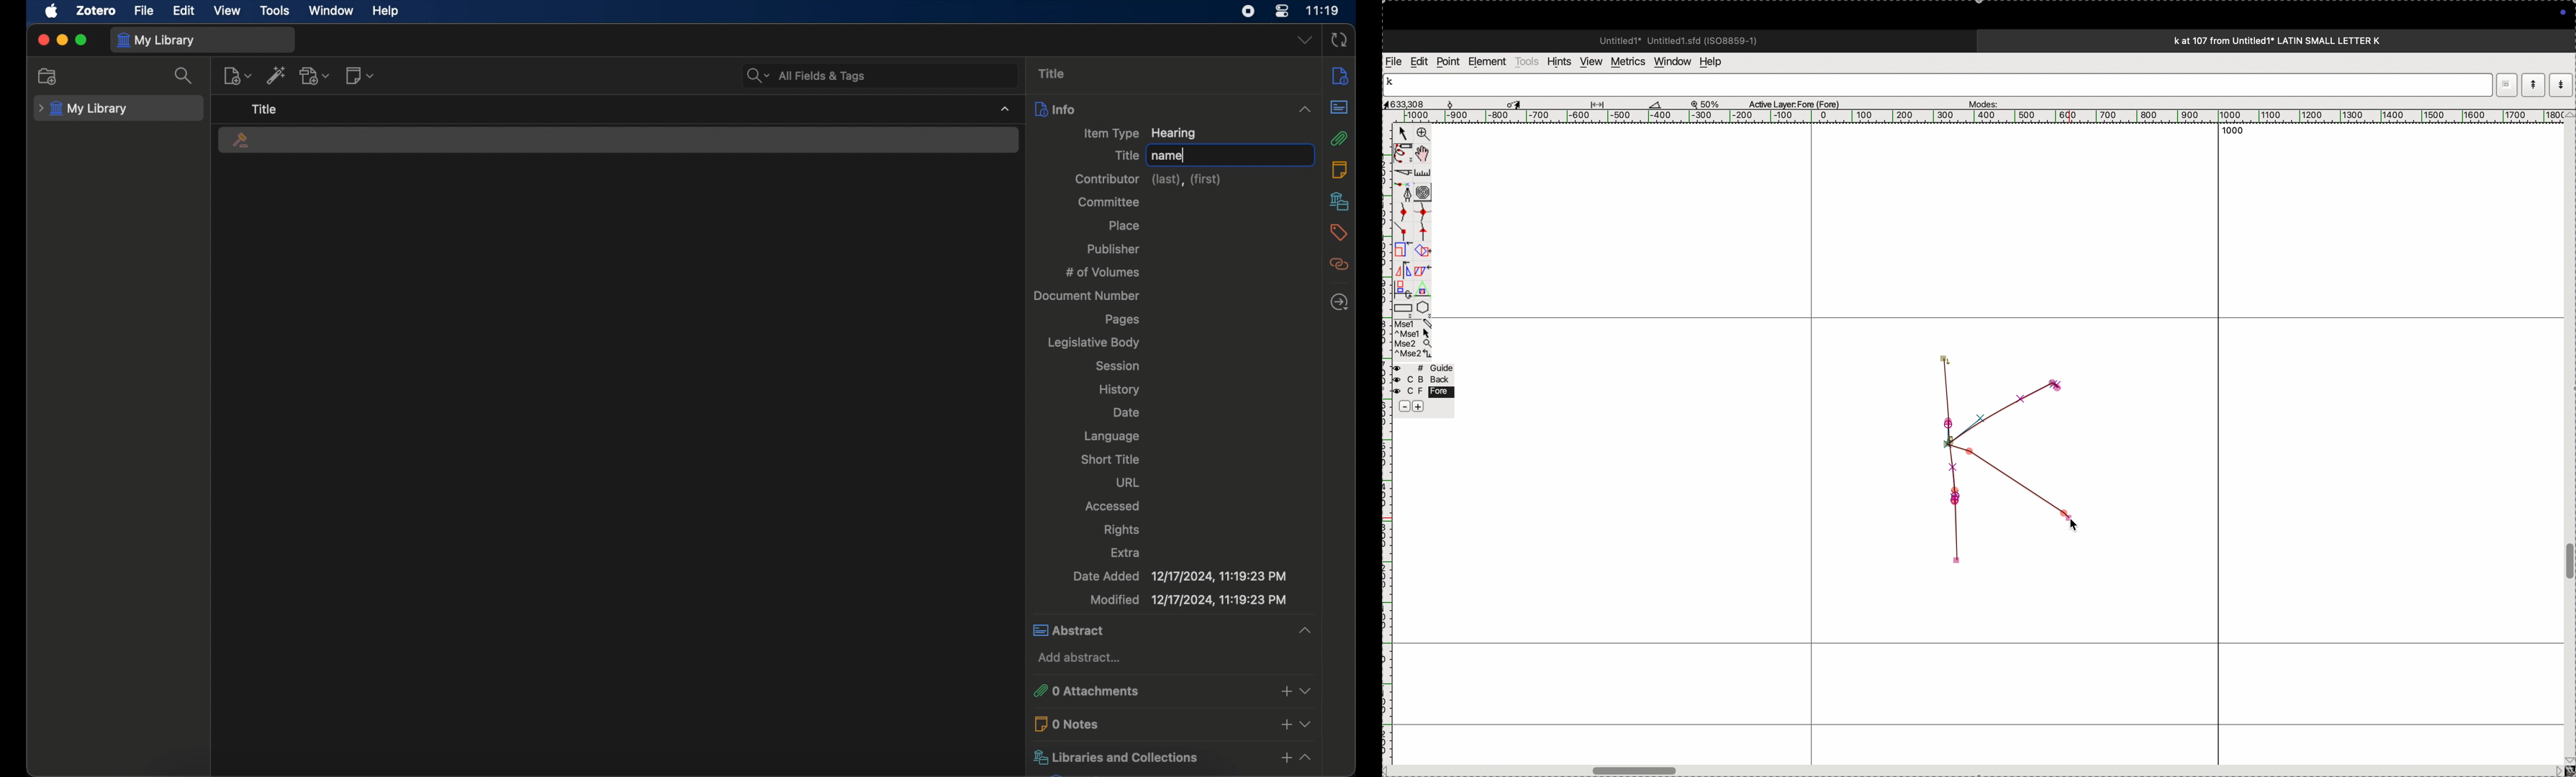  Describe the element at coordinates (156, 40) in the screenshot. I see `my library` at that location.